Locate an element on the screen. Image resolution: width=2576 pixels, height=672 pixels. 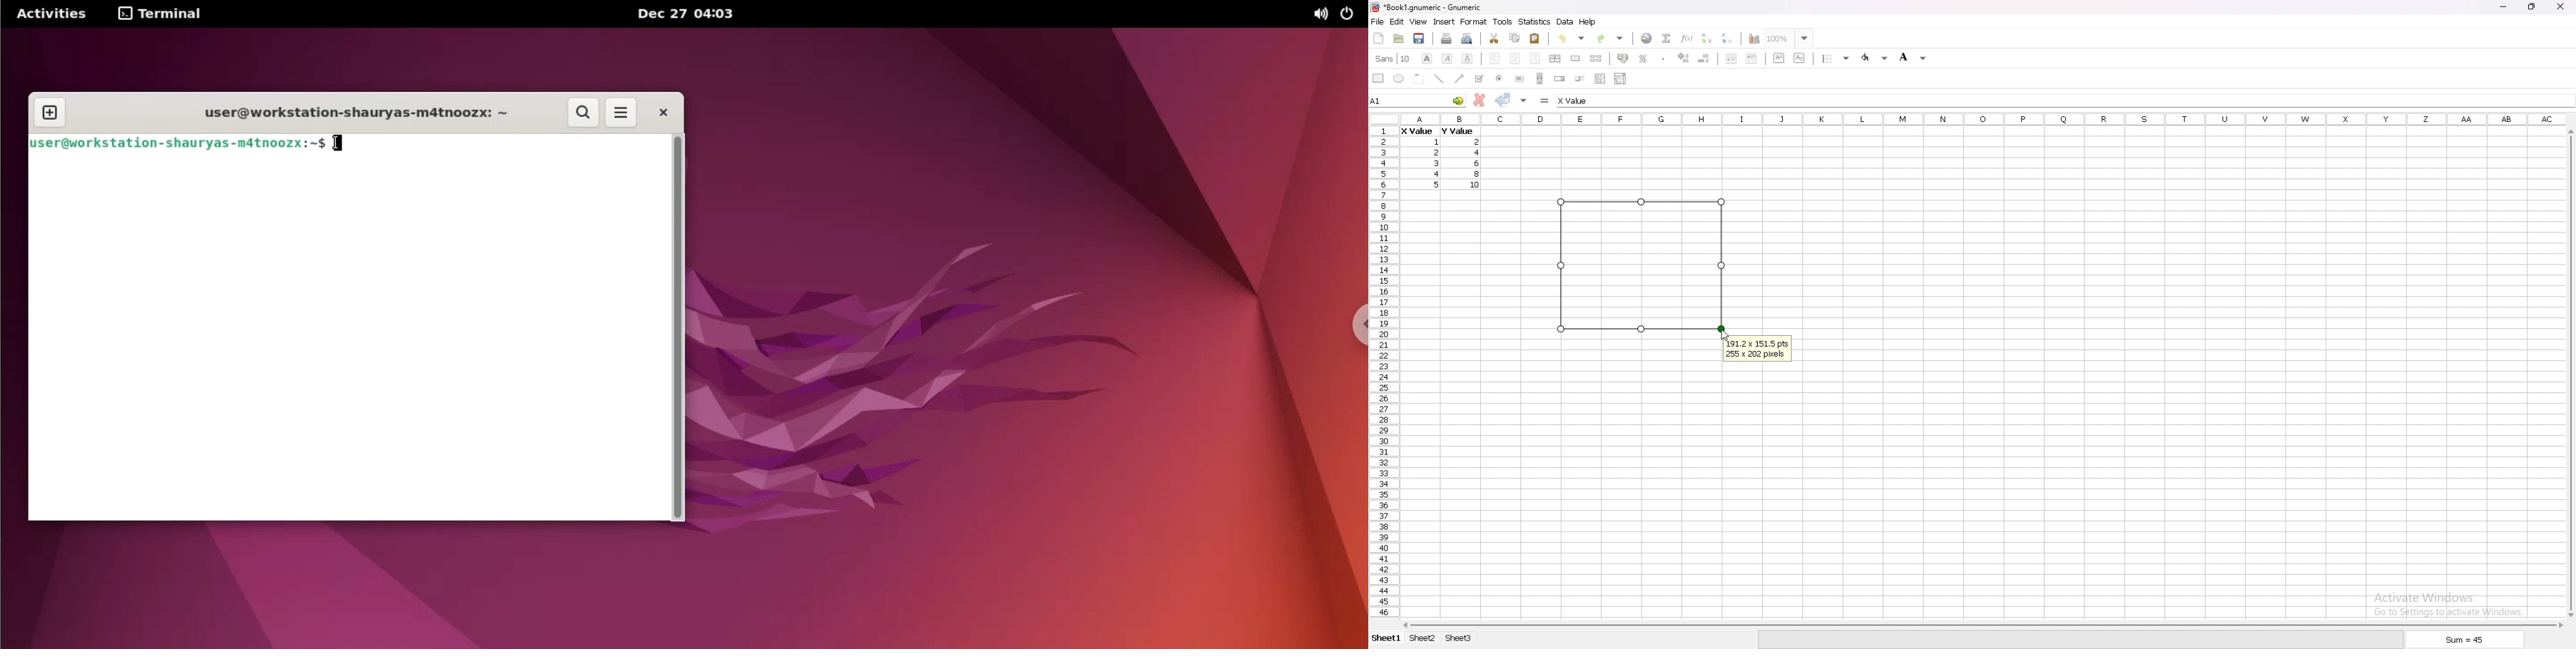
background is located at coordinates (1913, 57).